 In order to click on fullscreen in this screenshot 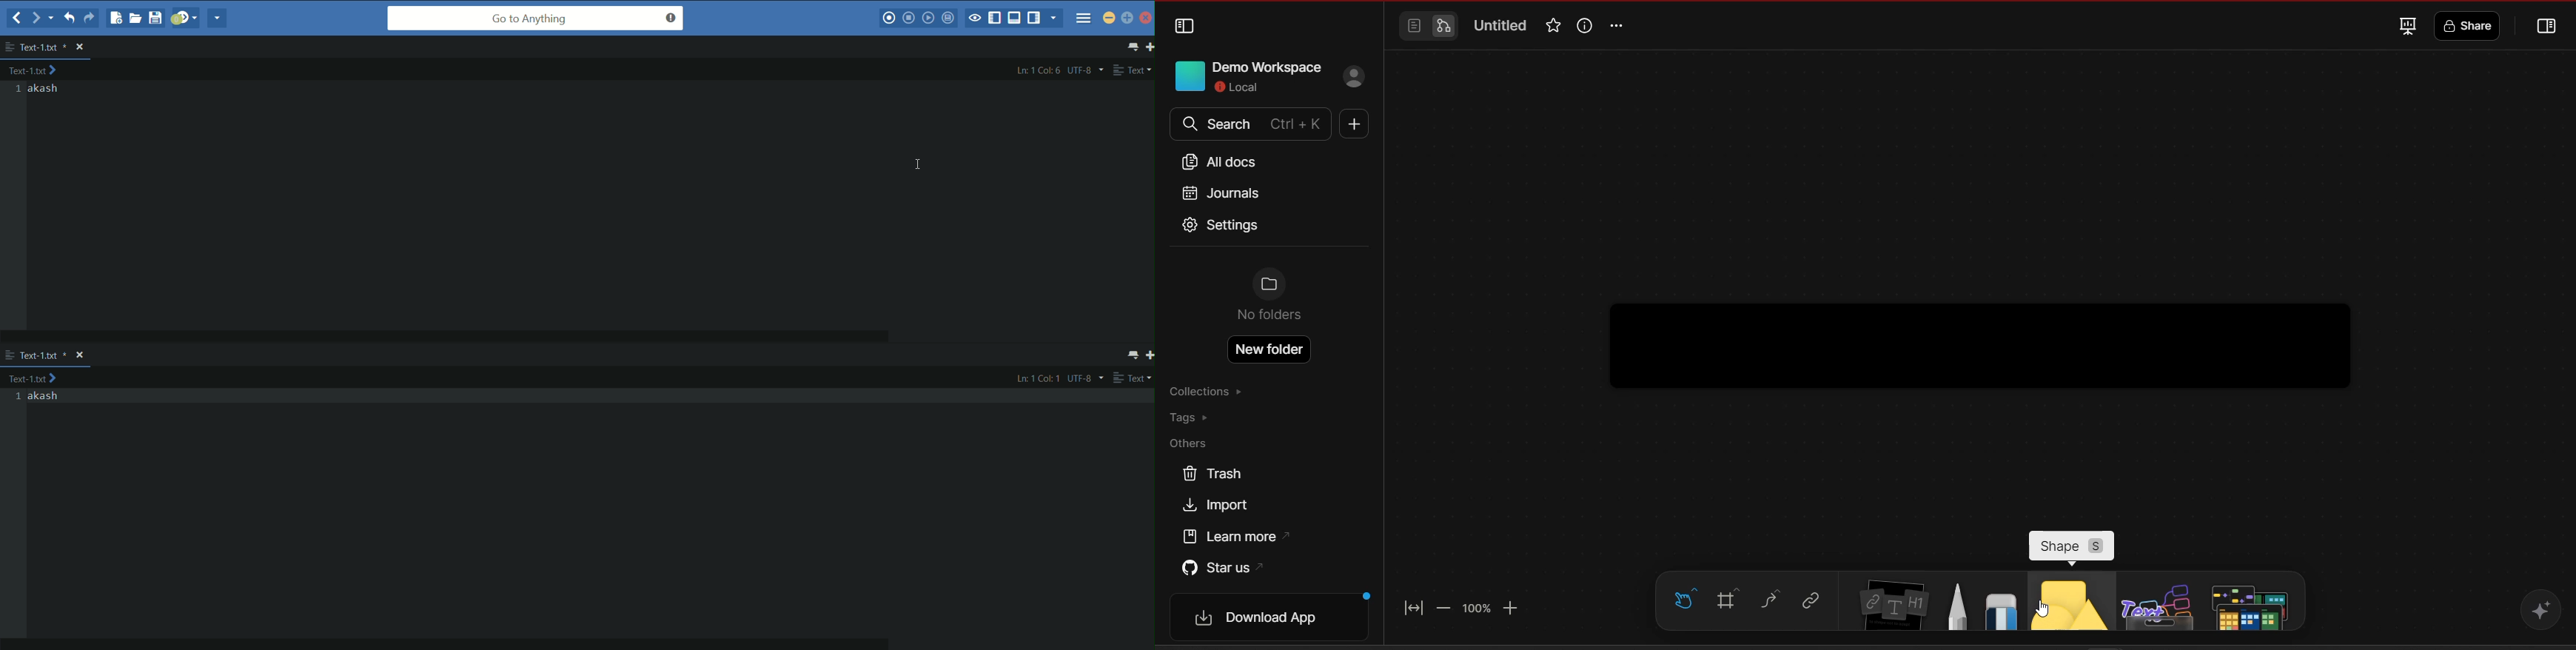, I will do `click(2406, 25)`.